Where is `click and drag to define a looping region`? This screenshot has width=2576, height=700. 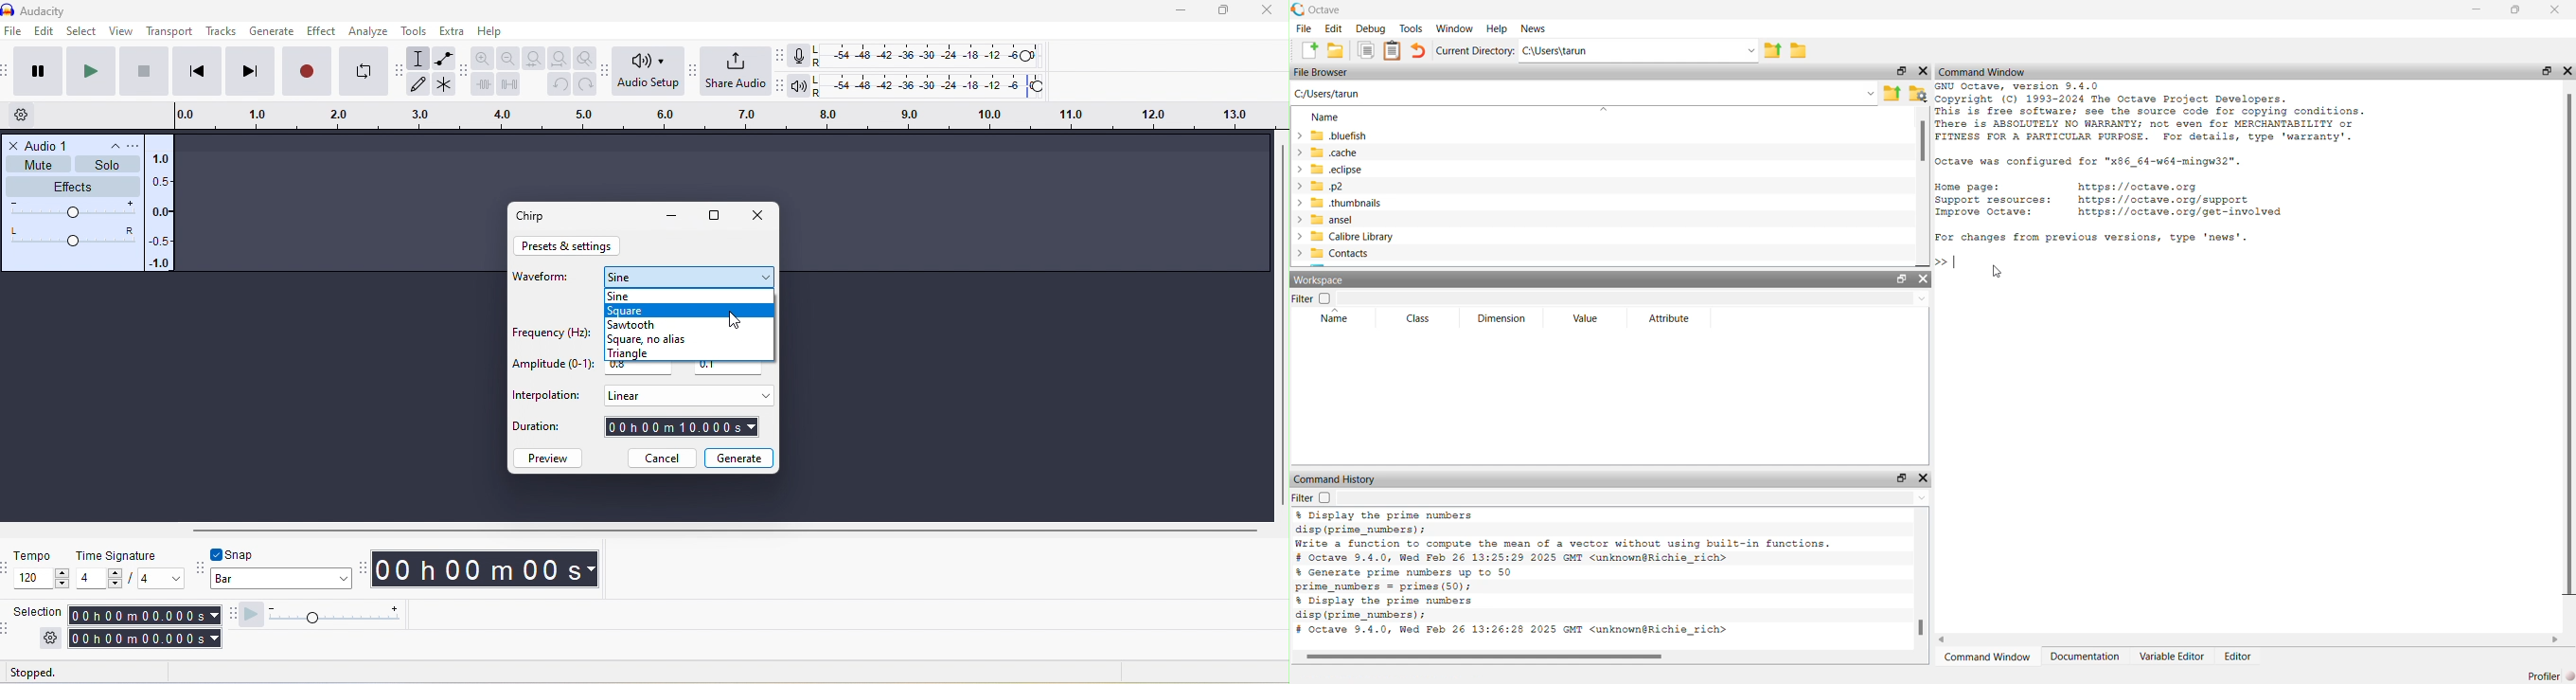
click and drag to define a looping region is located at coordinates (720, 114).